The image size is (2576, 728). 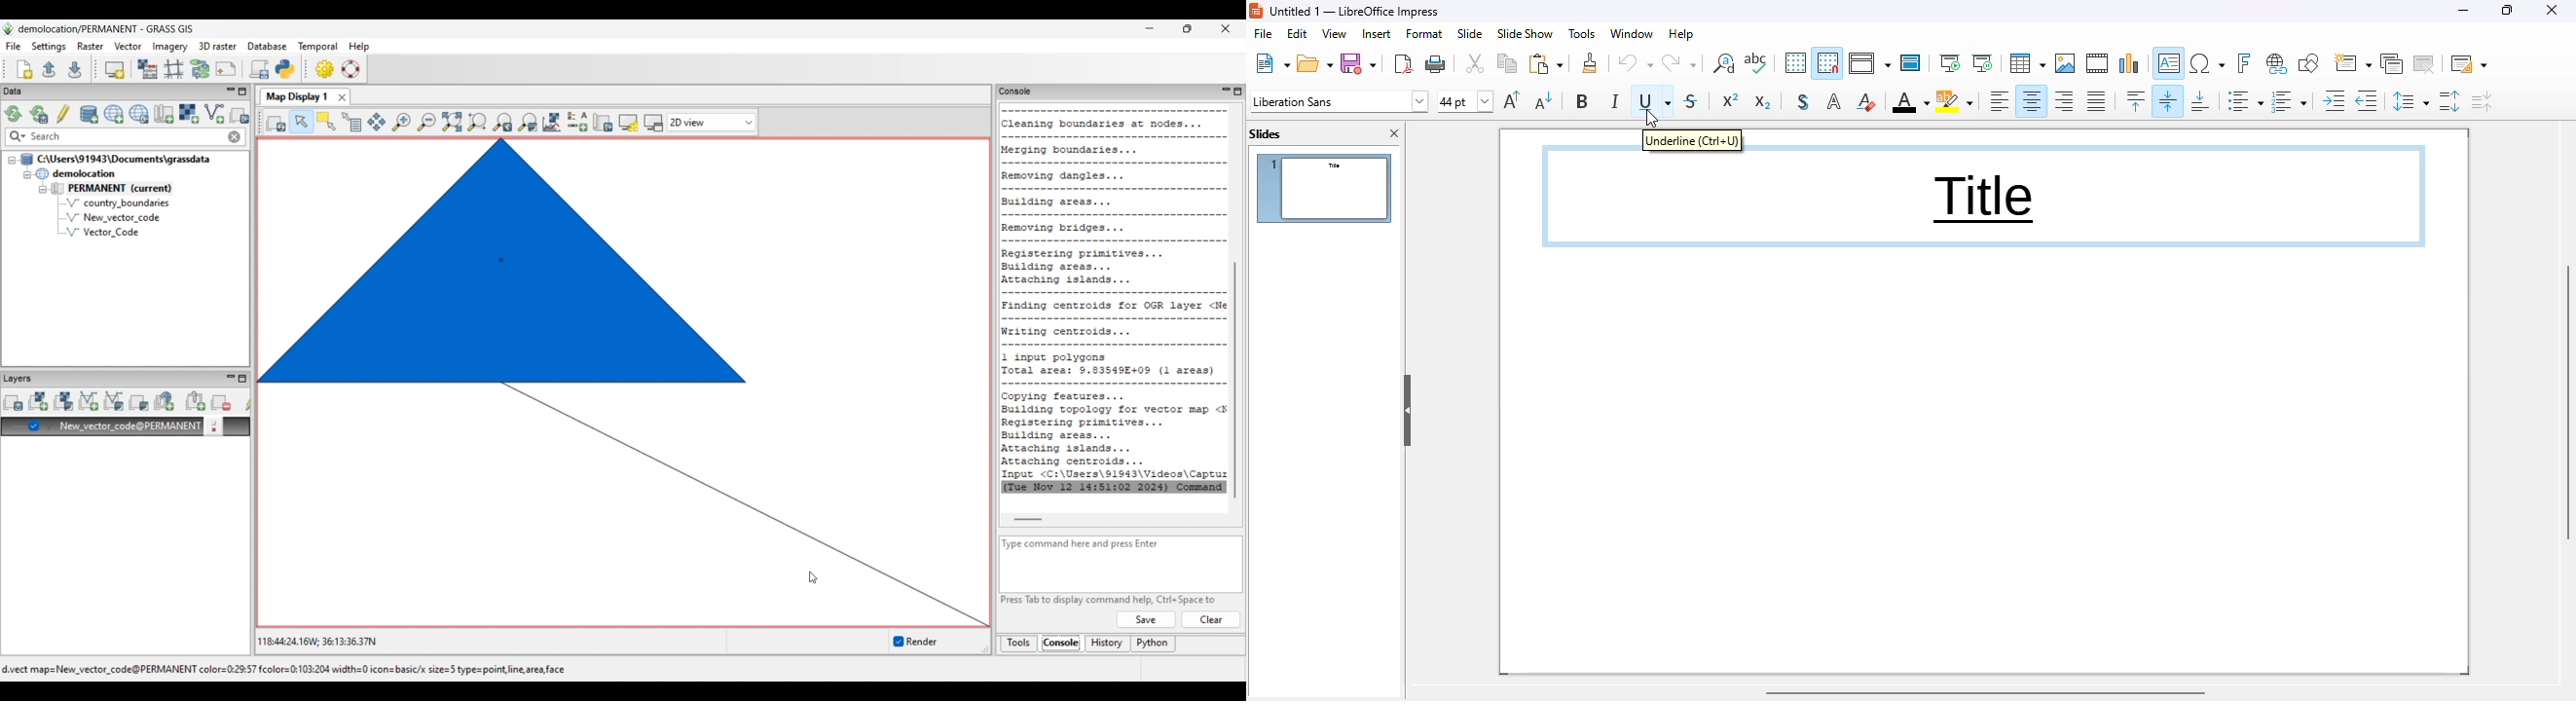 What do you see at coordinates (1425, 34) in the screenshot?
I see `format` at bounding box center [1425, 34].